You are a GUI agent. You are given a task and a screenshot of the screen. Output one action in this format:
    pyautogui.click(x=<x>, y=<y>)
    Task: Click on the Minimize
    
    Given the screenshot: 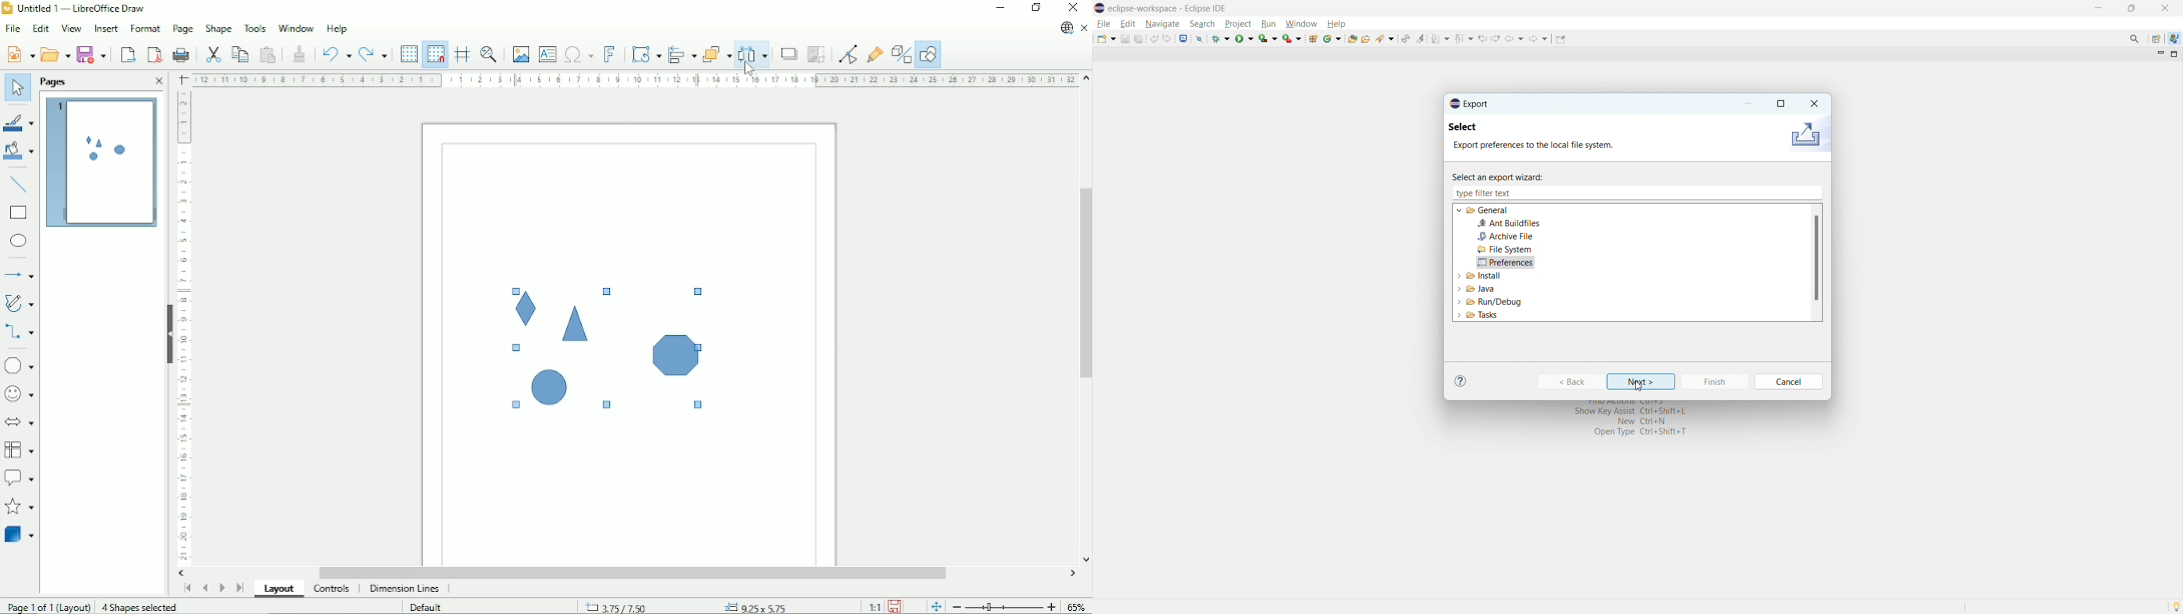 What is the action you would take?
    pyautogui.click(x=1002, y=8)
    